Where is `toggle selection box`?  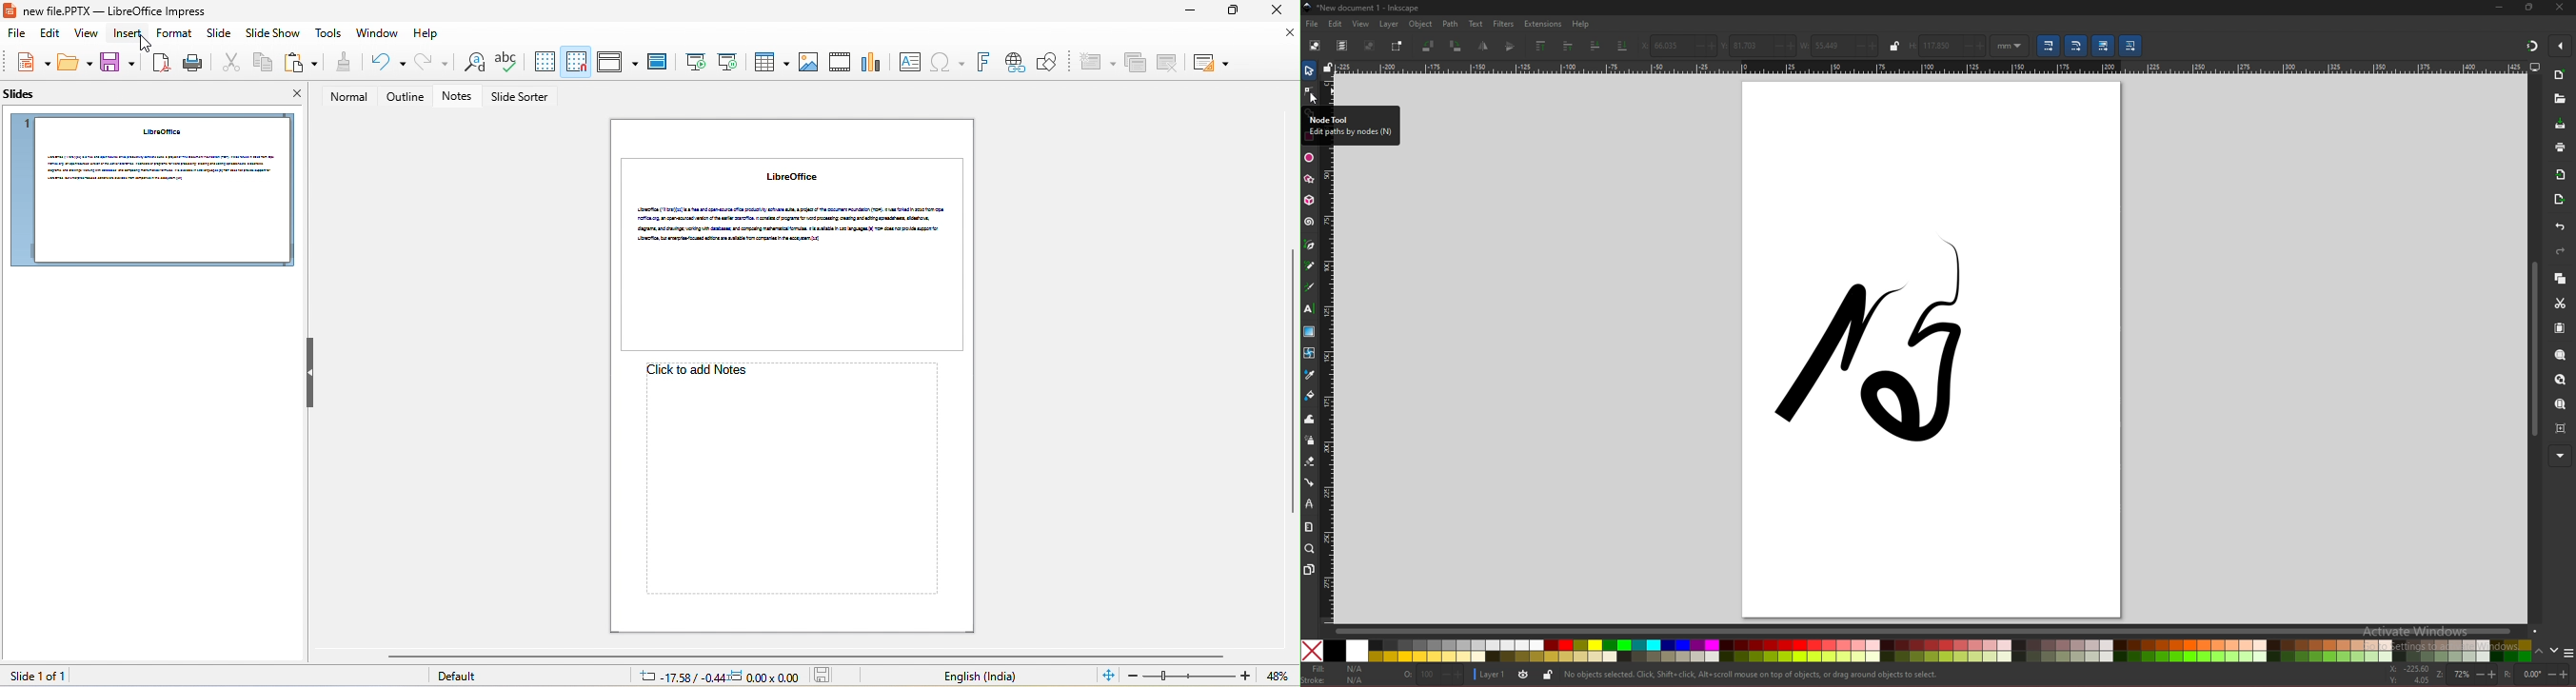 toggle selection box is located at coordinates (1397, 46).